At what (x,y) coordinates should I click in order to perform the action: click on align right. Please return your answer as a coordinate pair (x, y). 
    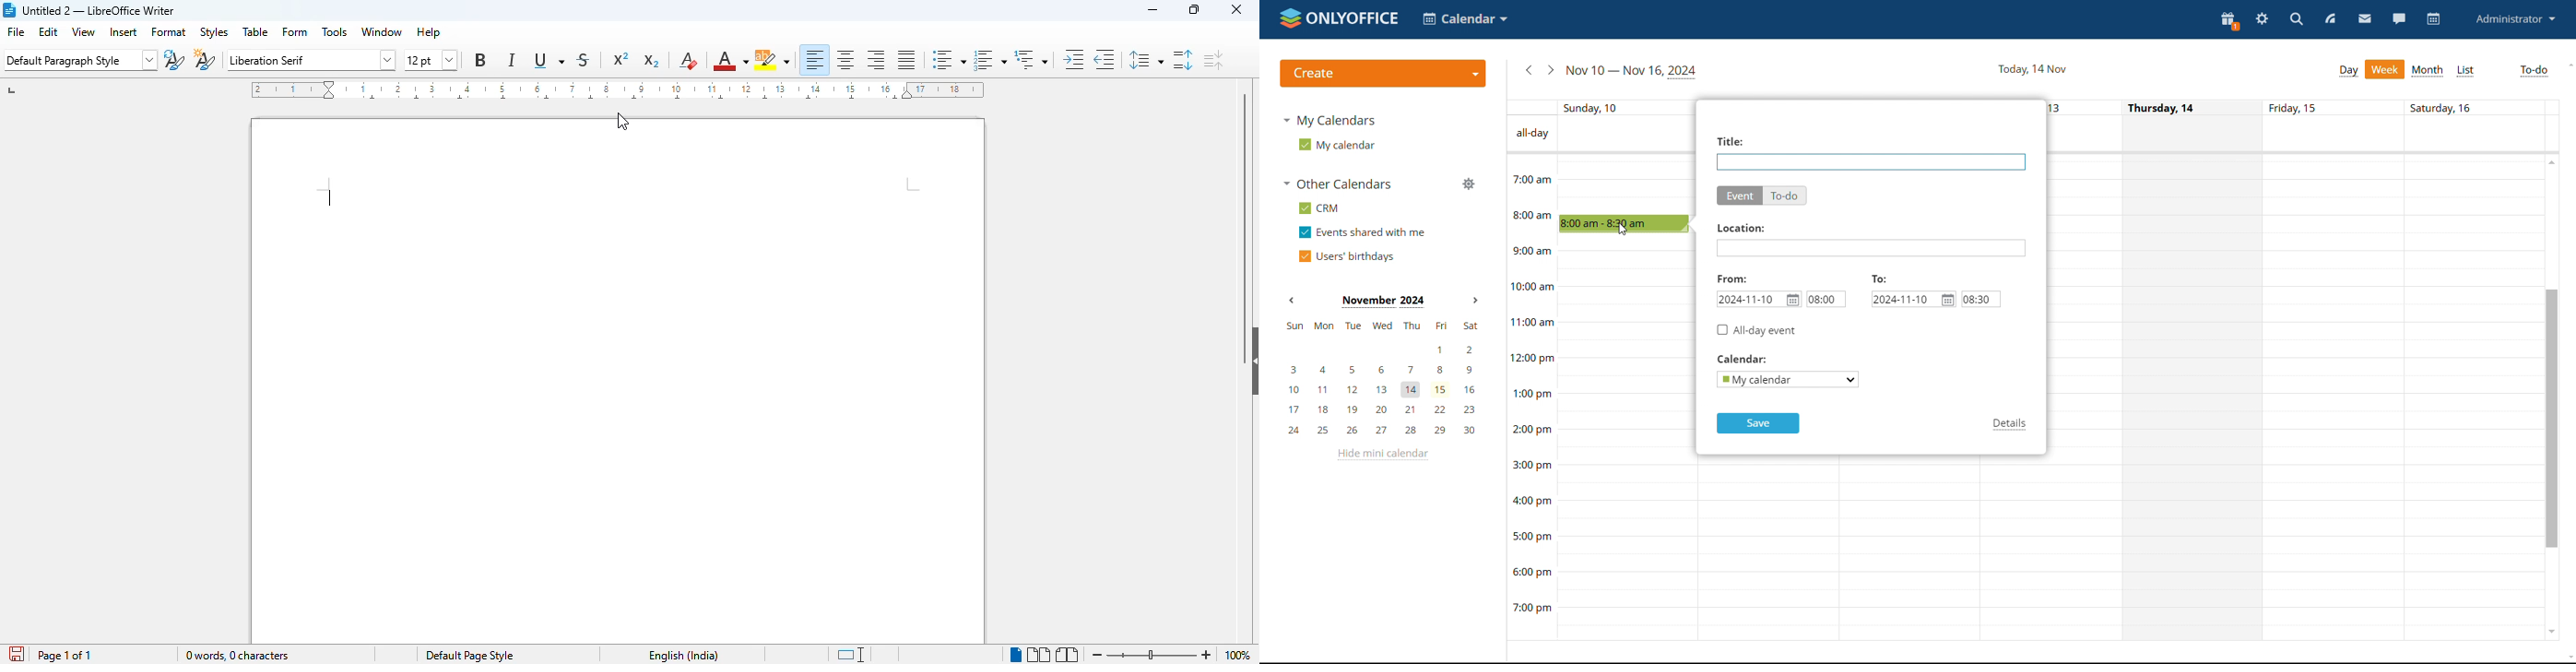
    Looking at the image, I should click on (877, 60).